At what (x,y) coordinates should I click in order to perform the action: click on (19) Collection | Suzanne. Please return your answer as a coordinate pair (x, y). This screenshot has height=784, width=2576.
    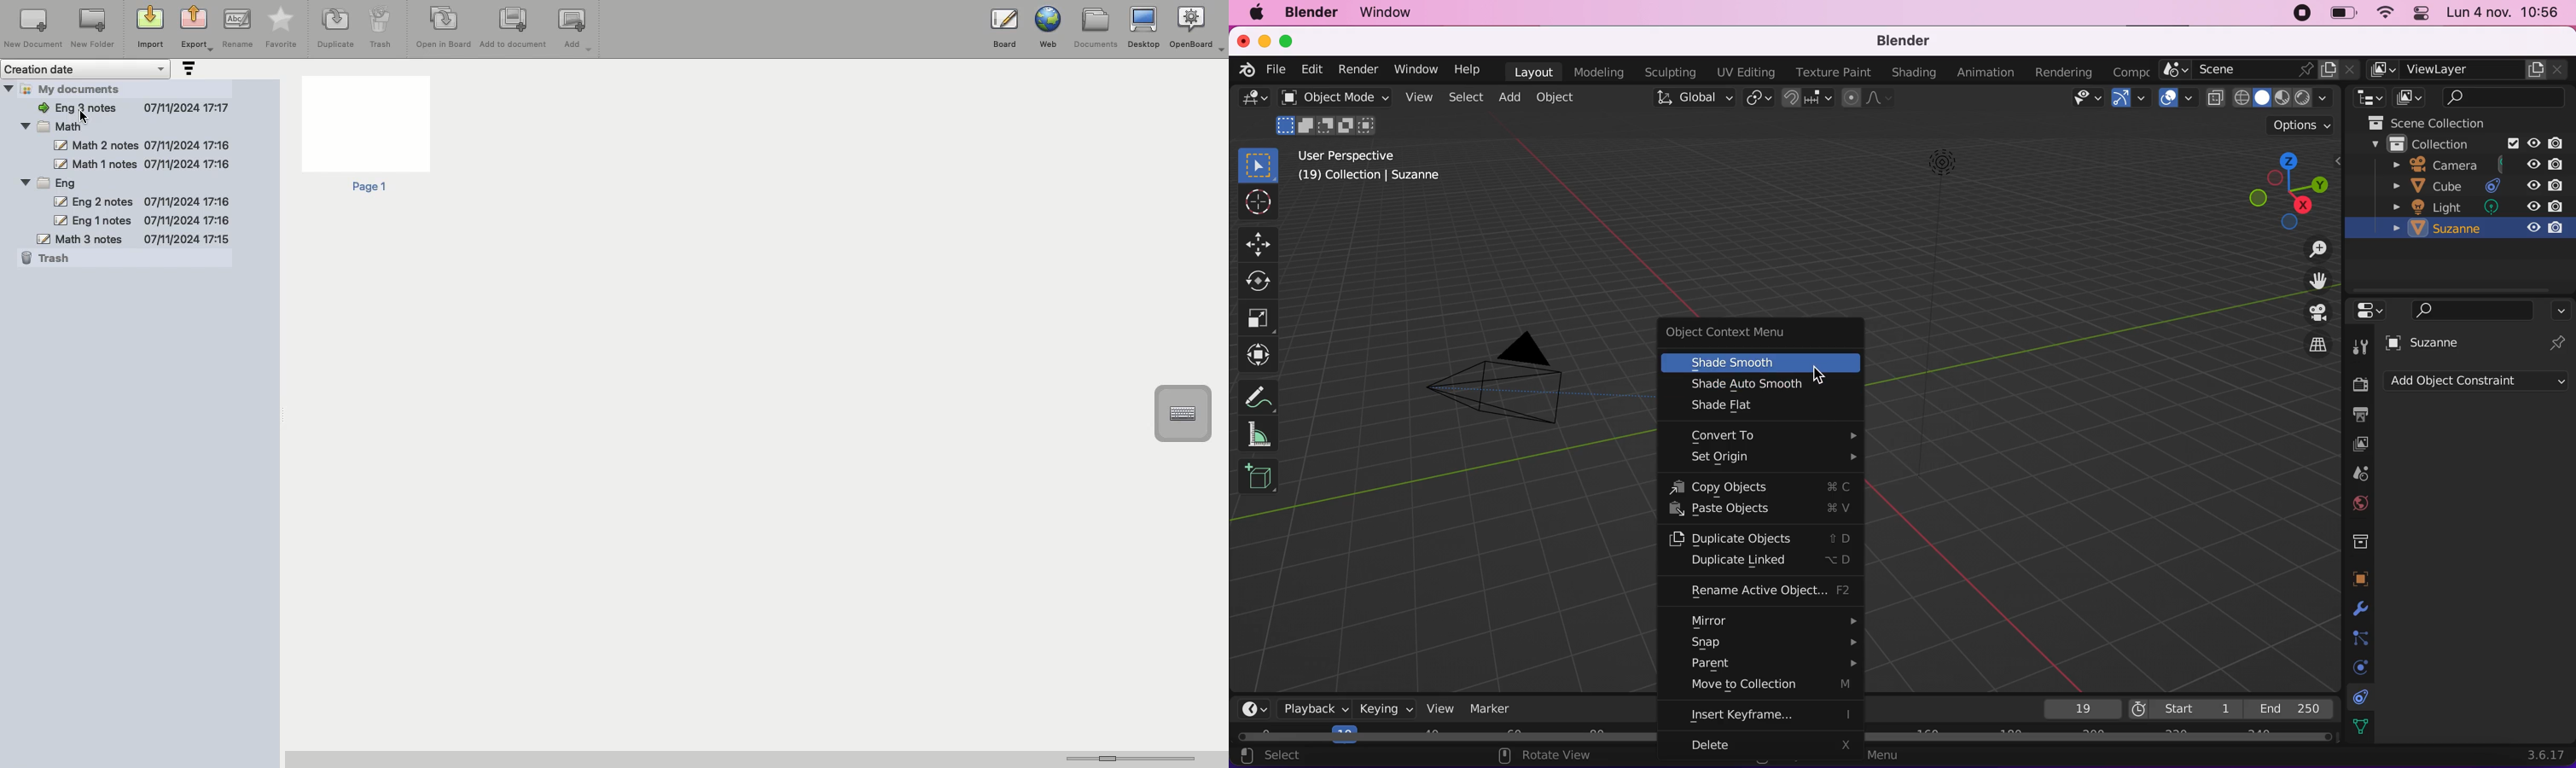
    Looking at the image, I should click on (1370, 179).